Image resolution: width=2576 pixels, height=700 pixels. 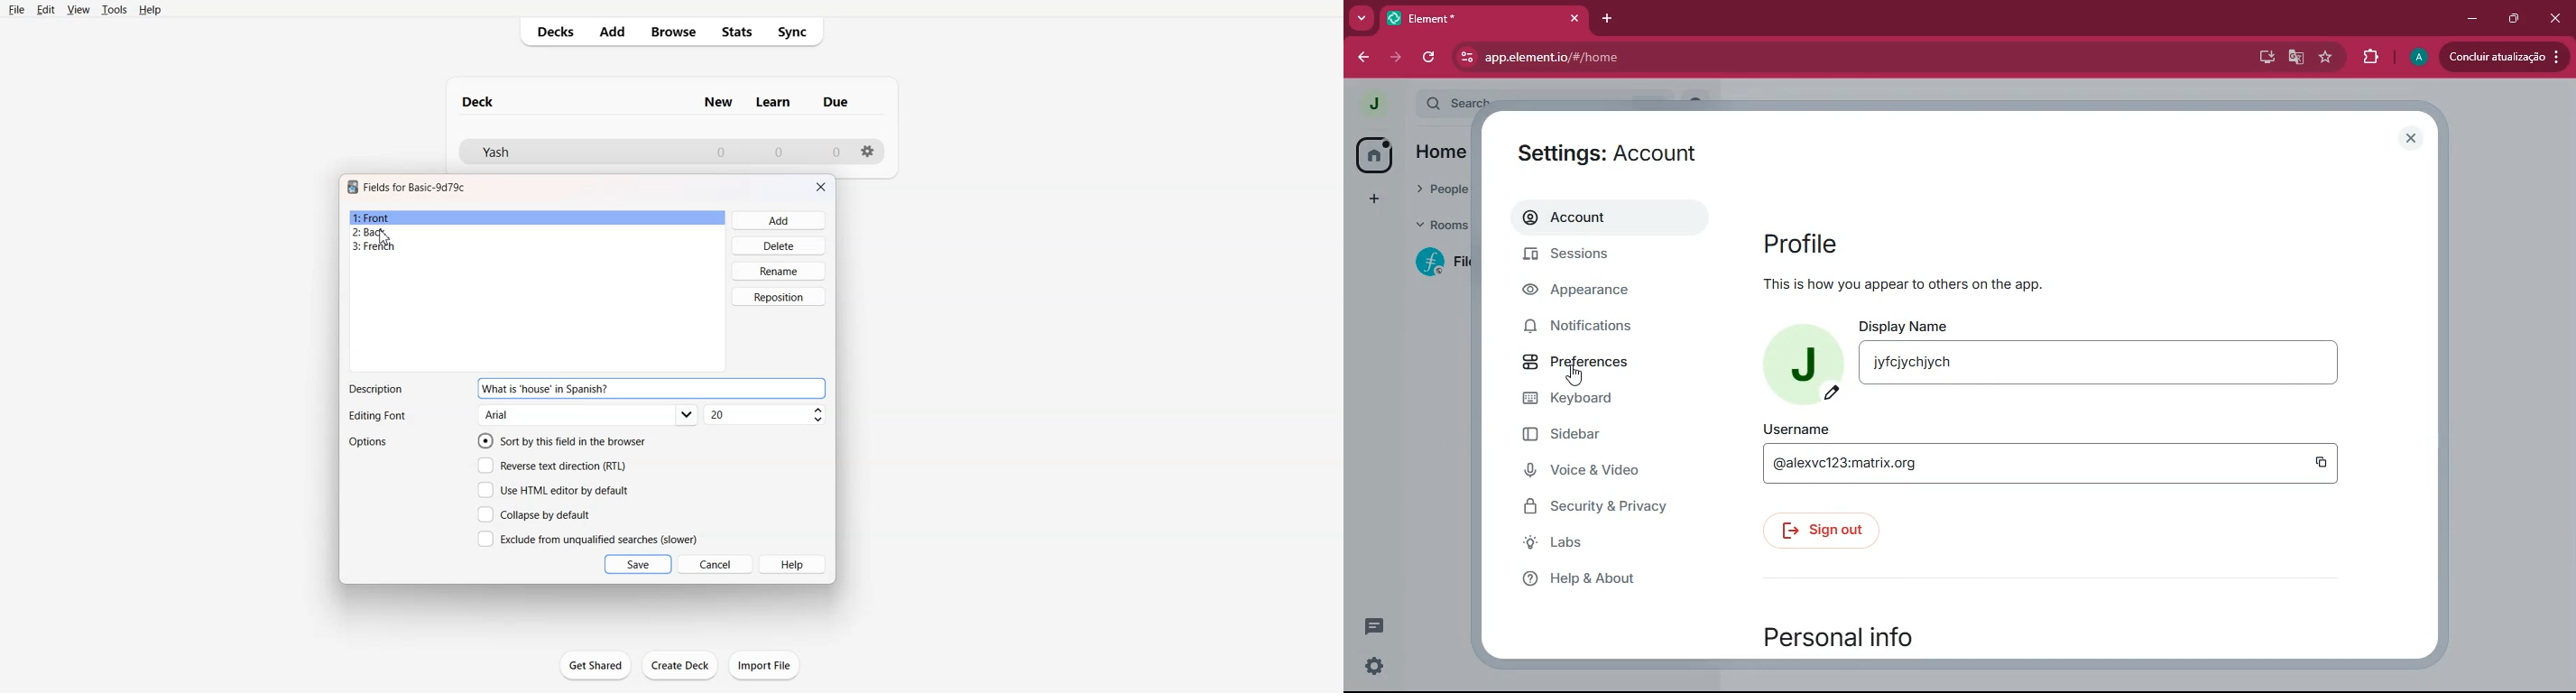 What do you see at coordinates (1593, 291) in the screenshot?
I see `appearance` at bounding box center [1593, 291].